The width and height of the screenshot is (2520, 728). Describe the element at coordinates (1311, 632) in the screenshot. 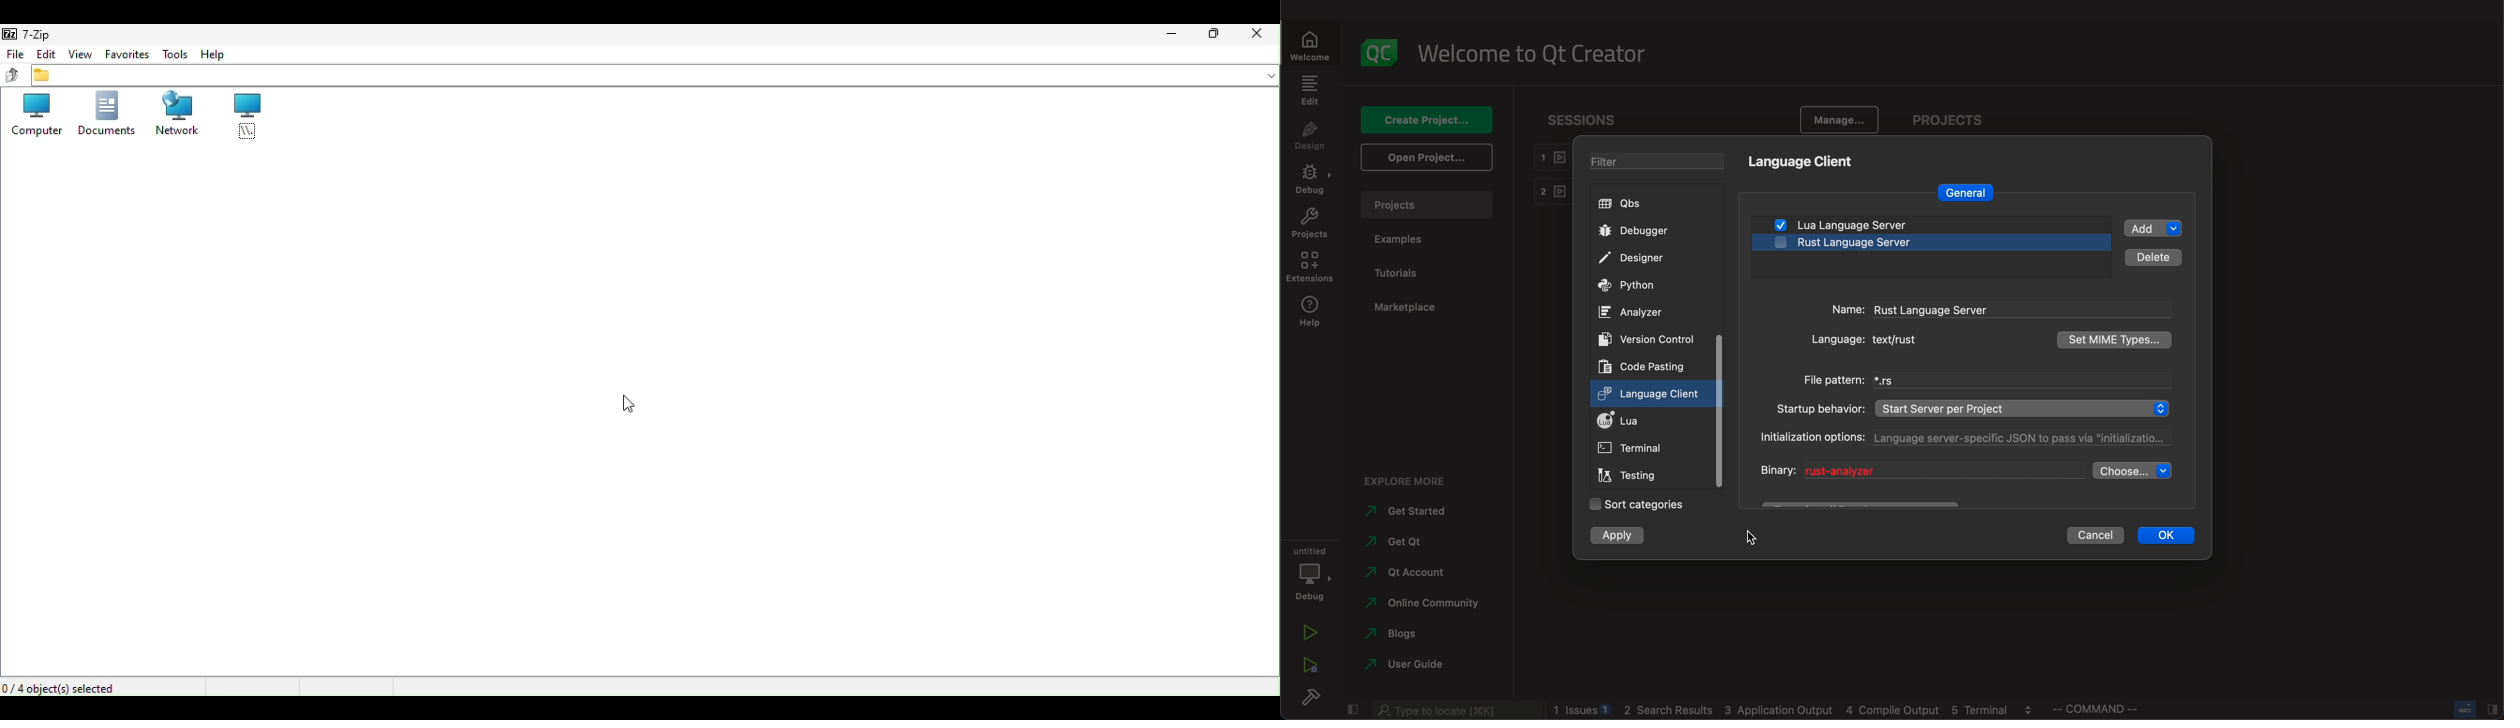

I see `run` at that location.